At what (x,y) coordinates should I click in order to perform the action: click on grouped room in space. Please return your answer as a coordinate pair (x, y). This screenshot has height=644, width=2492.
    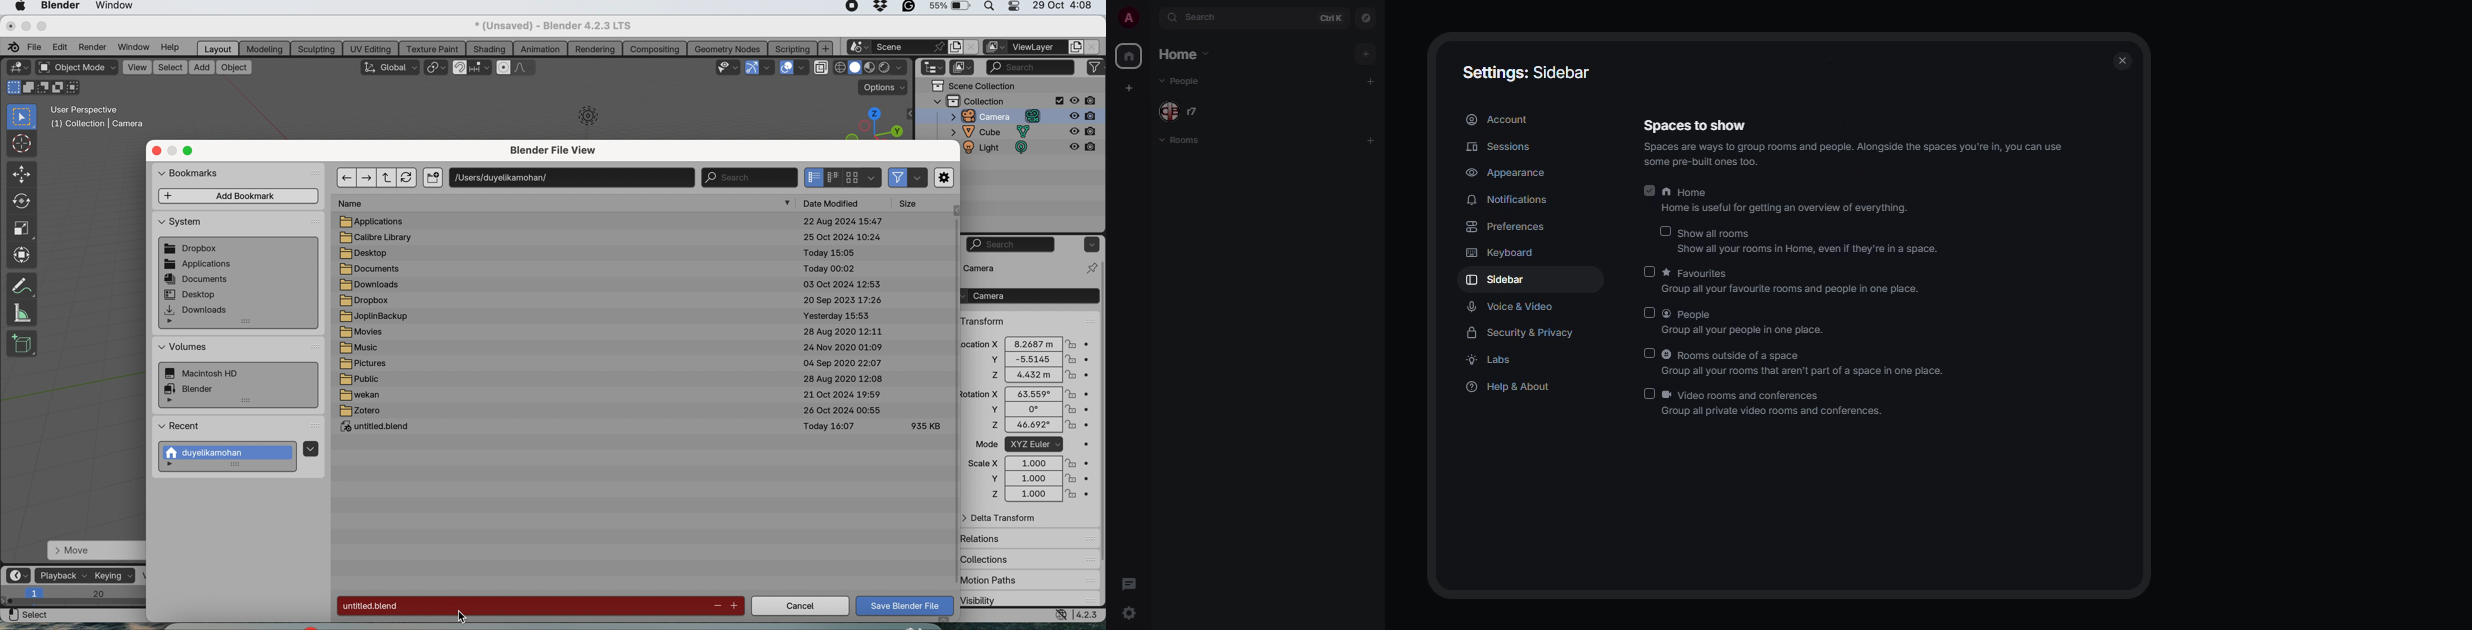
    Looking at the image, I should click on (1128, 88).